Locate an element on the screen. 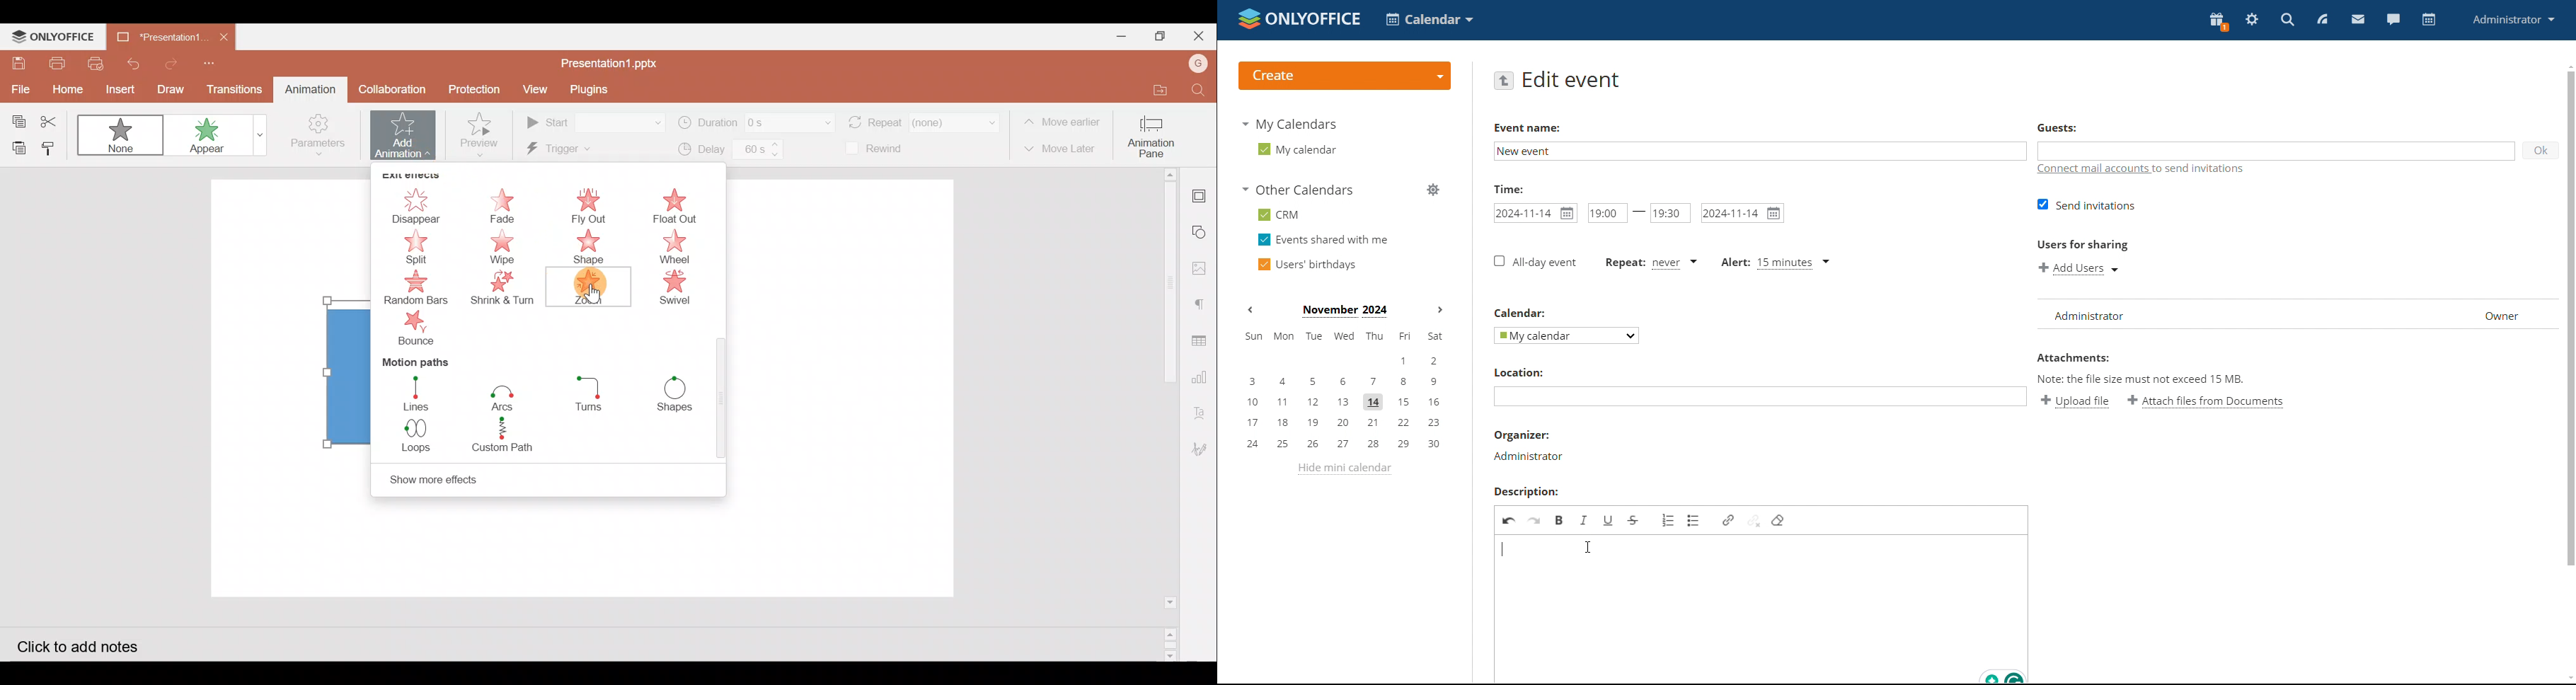  hide mini calendar is located at coordinates (1345, 470).